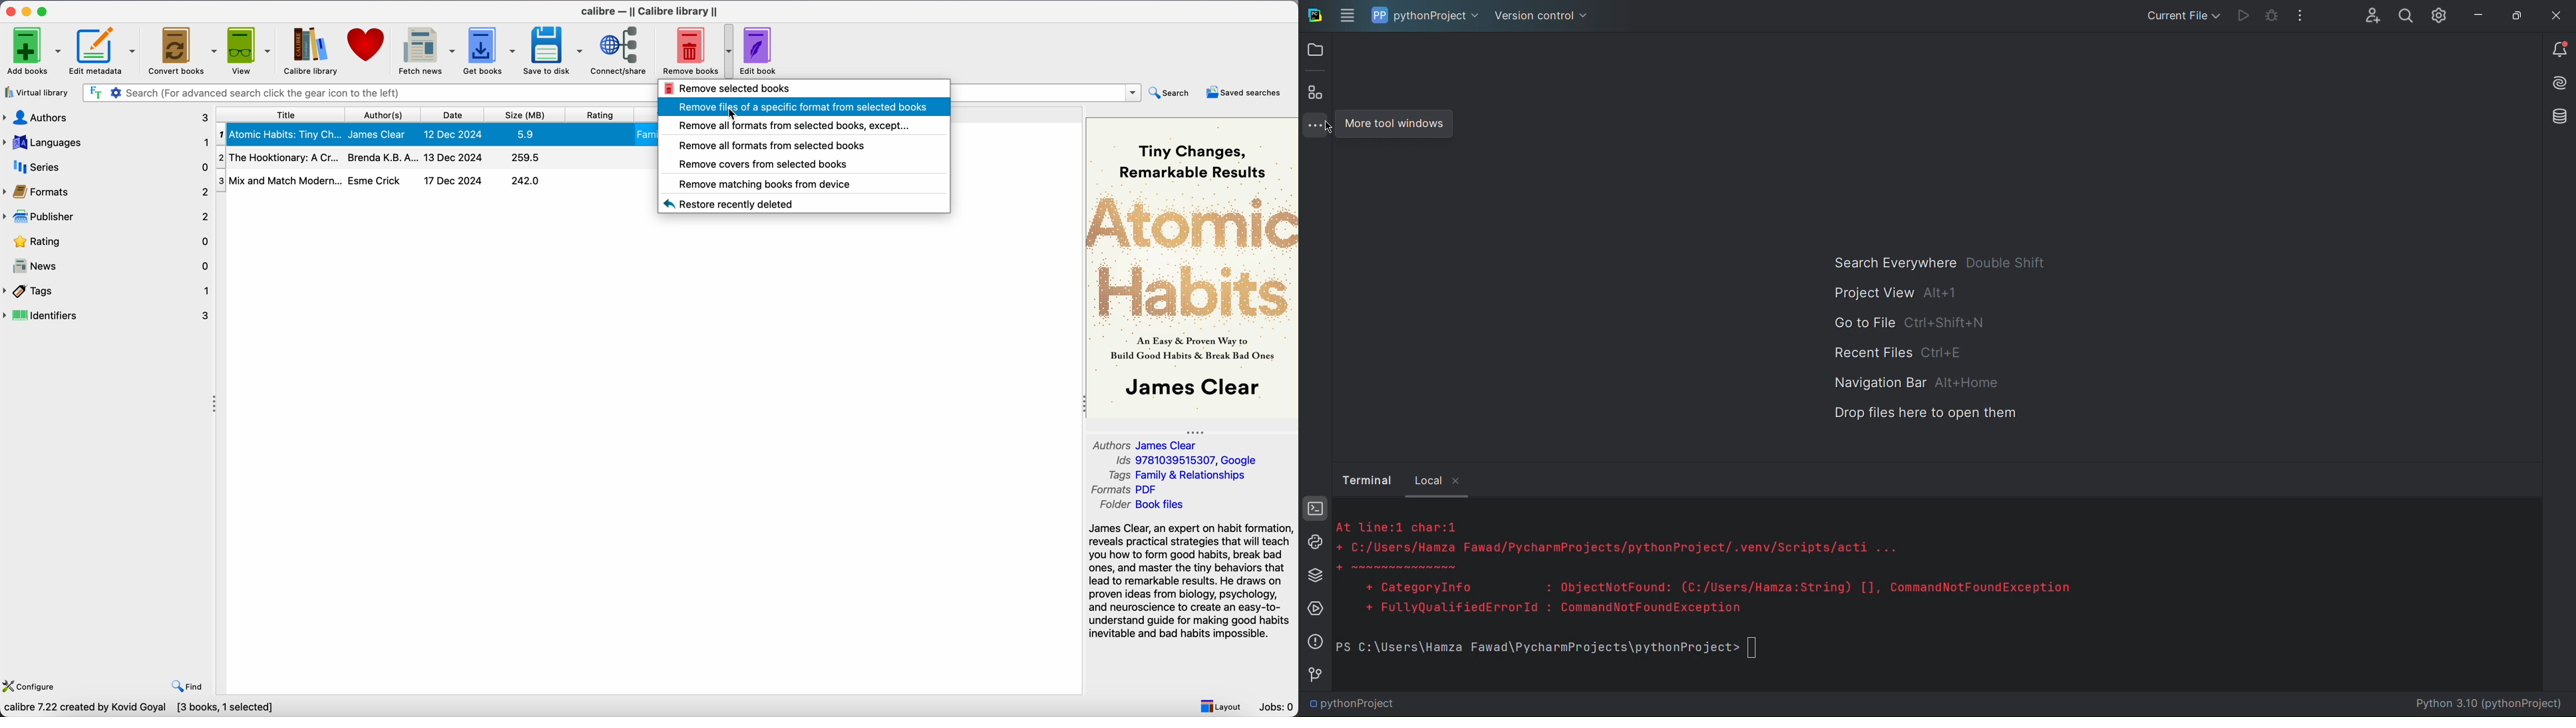 Image resolution: width=2576 pixels, height=728 pixels. Describe the element at coordinates (455, 181) in the screenshot. I see `17 Dec 2024` at that location.